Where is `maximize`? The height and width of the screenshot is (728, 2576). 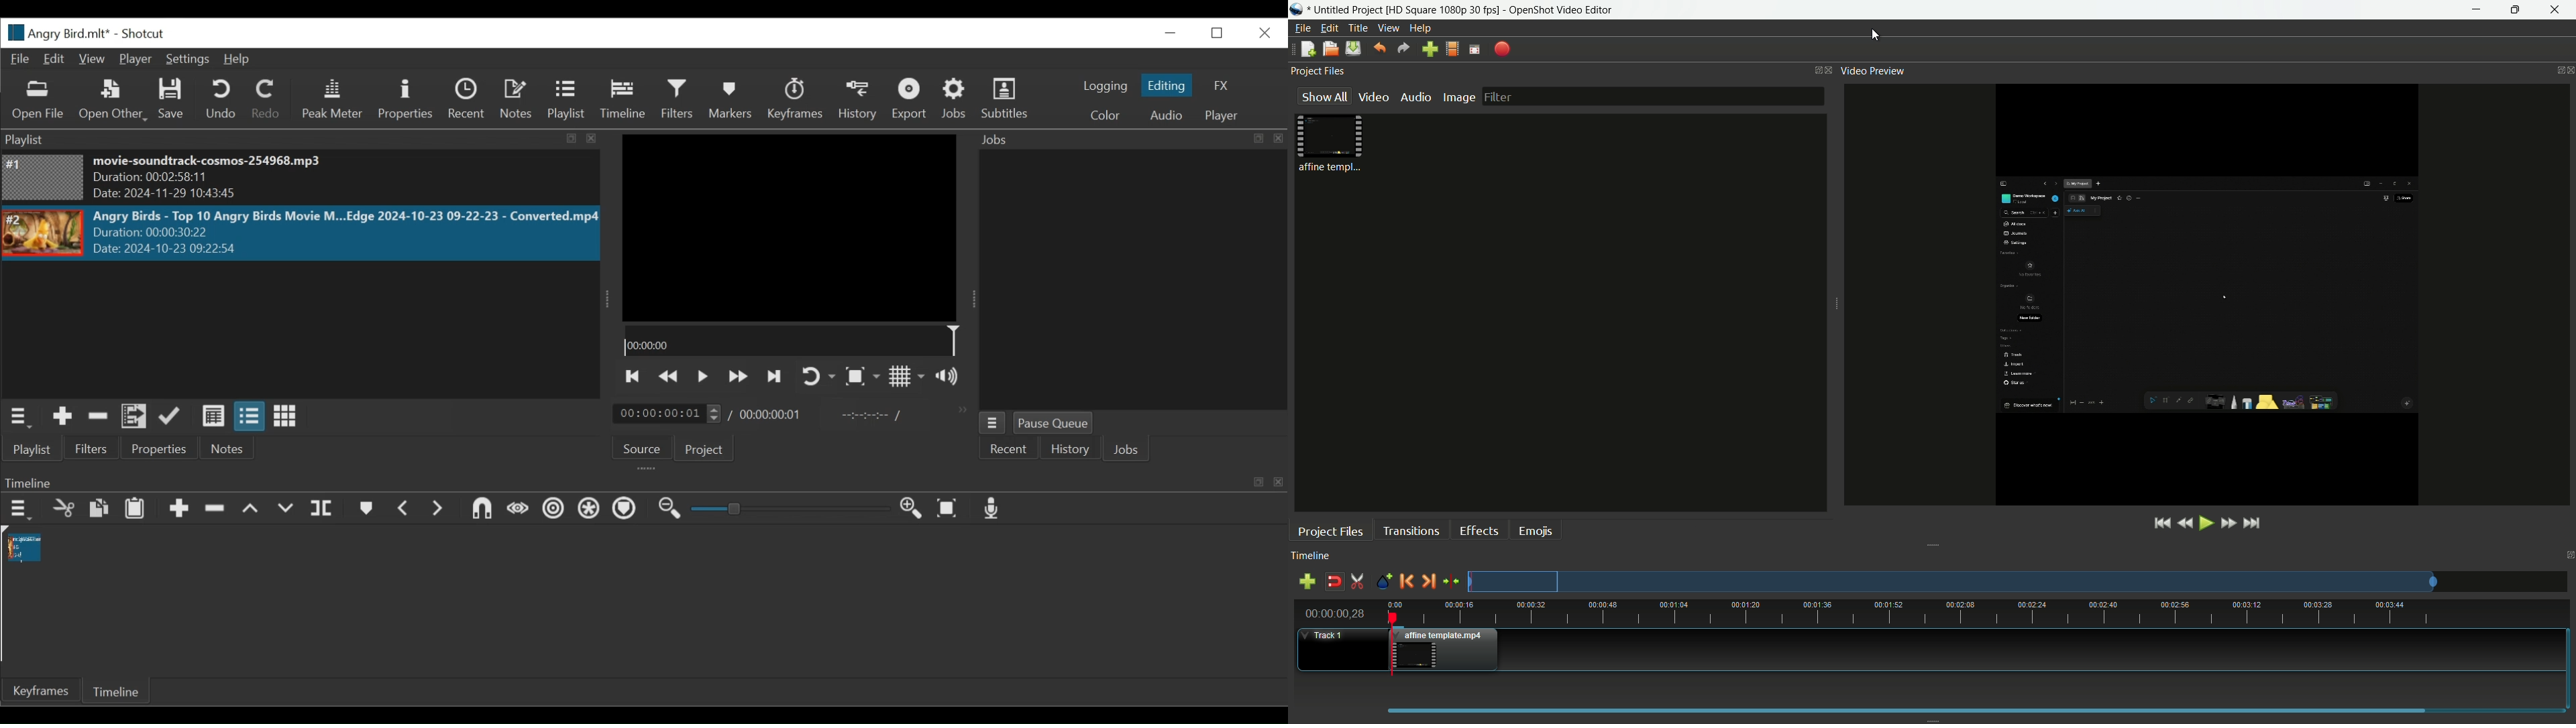
maximize is located at coordinates (2518, 10).